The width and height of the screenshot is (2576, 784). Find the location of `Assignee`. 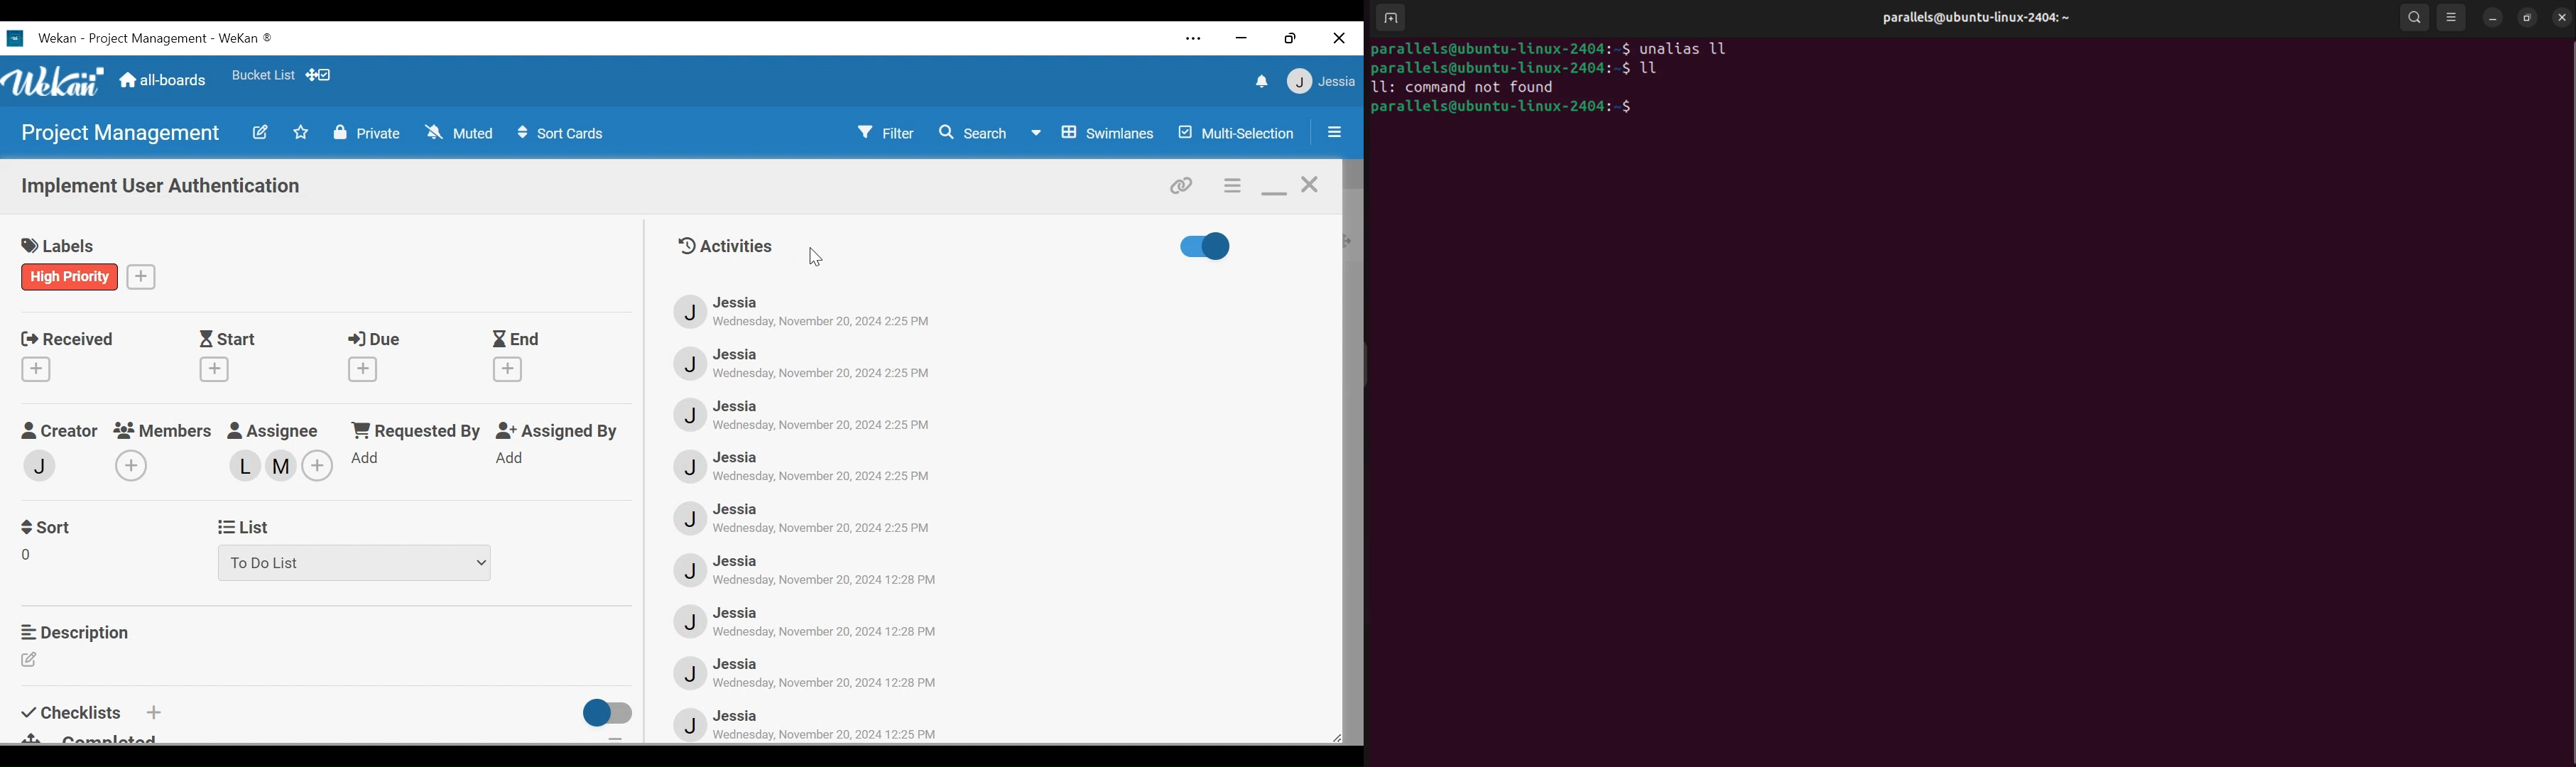

Assignee is located at coordinates (276, 430).